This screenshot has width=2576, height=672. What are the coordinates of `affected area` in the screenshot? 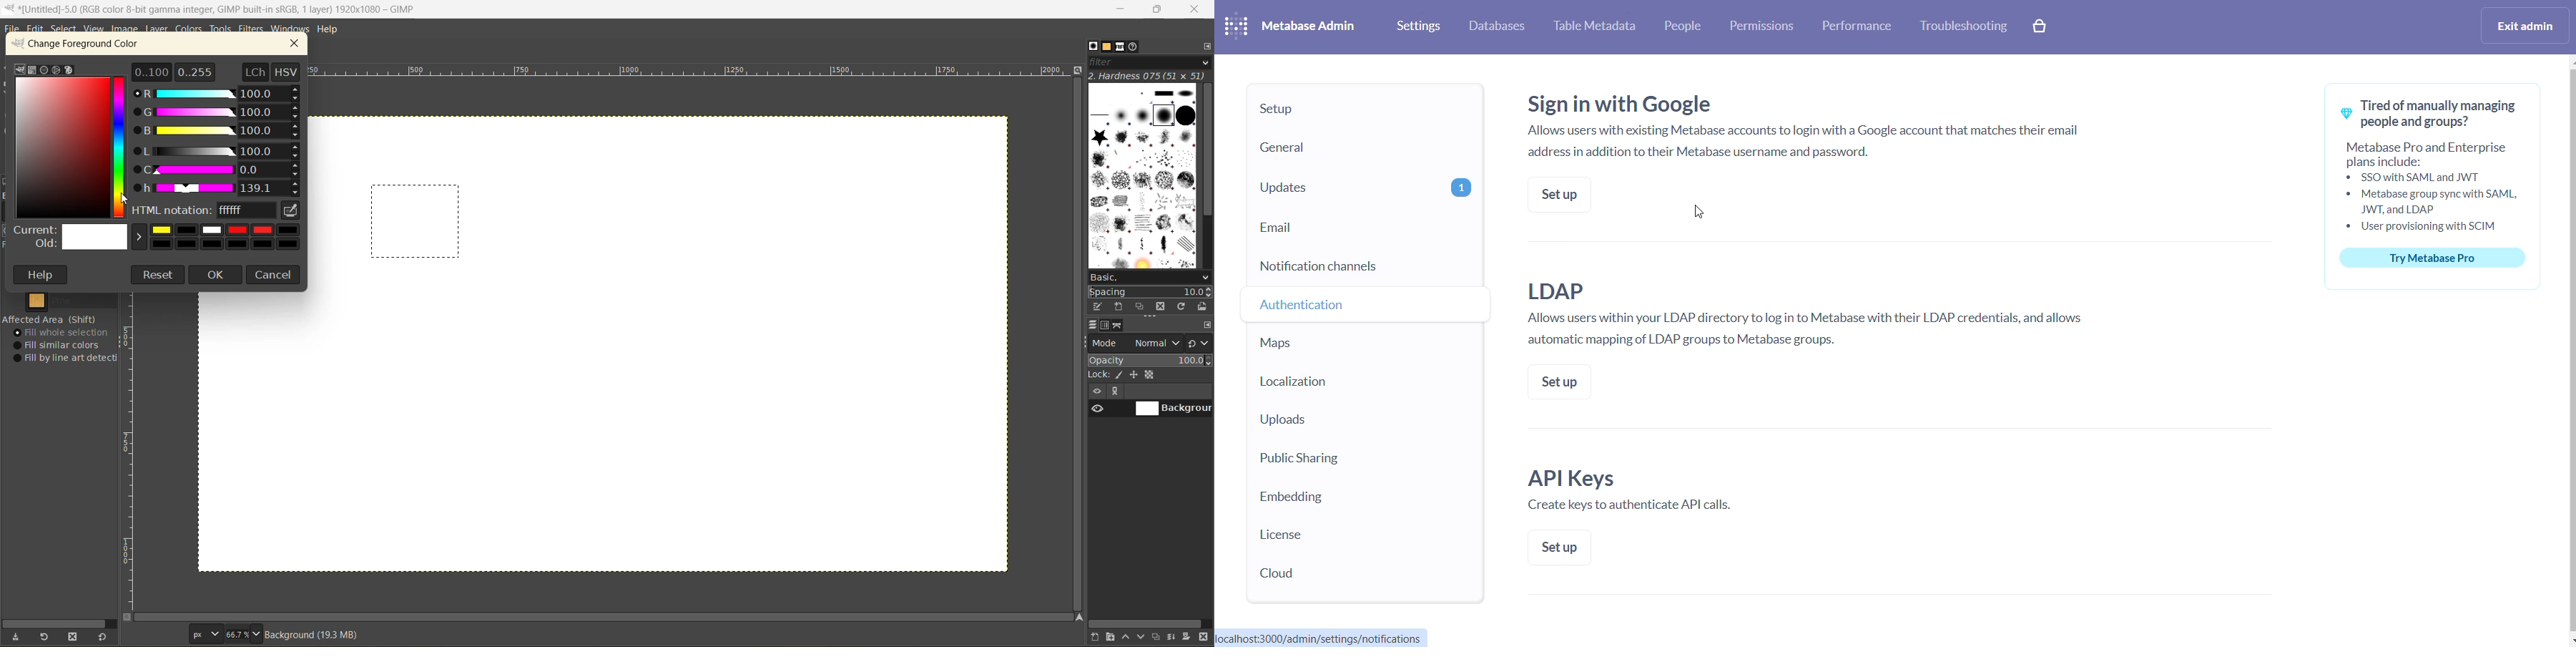 It's located at (51, 319).